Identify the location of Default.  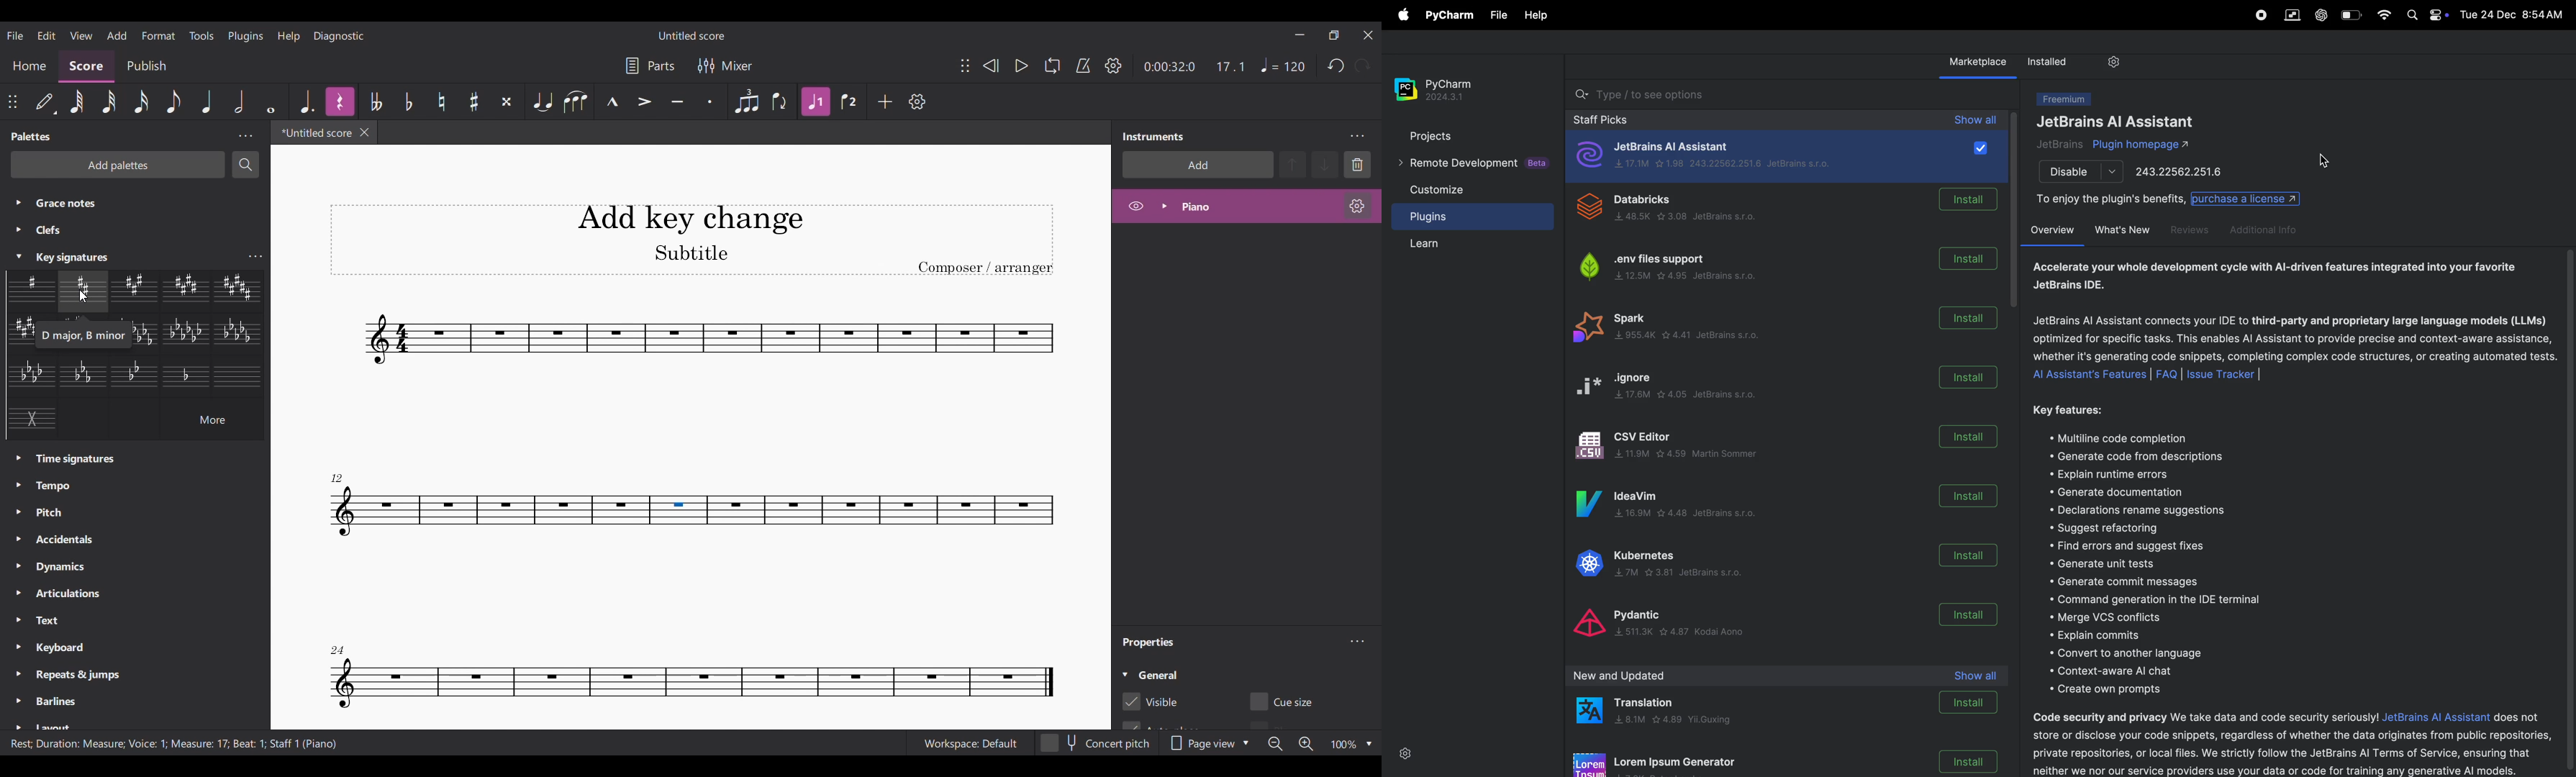
(45, 100).